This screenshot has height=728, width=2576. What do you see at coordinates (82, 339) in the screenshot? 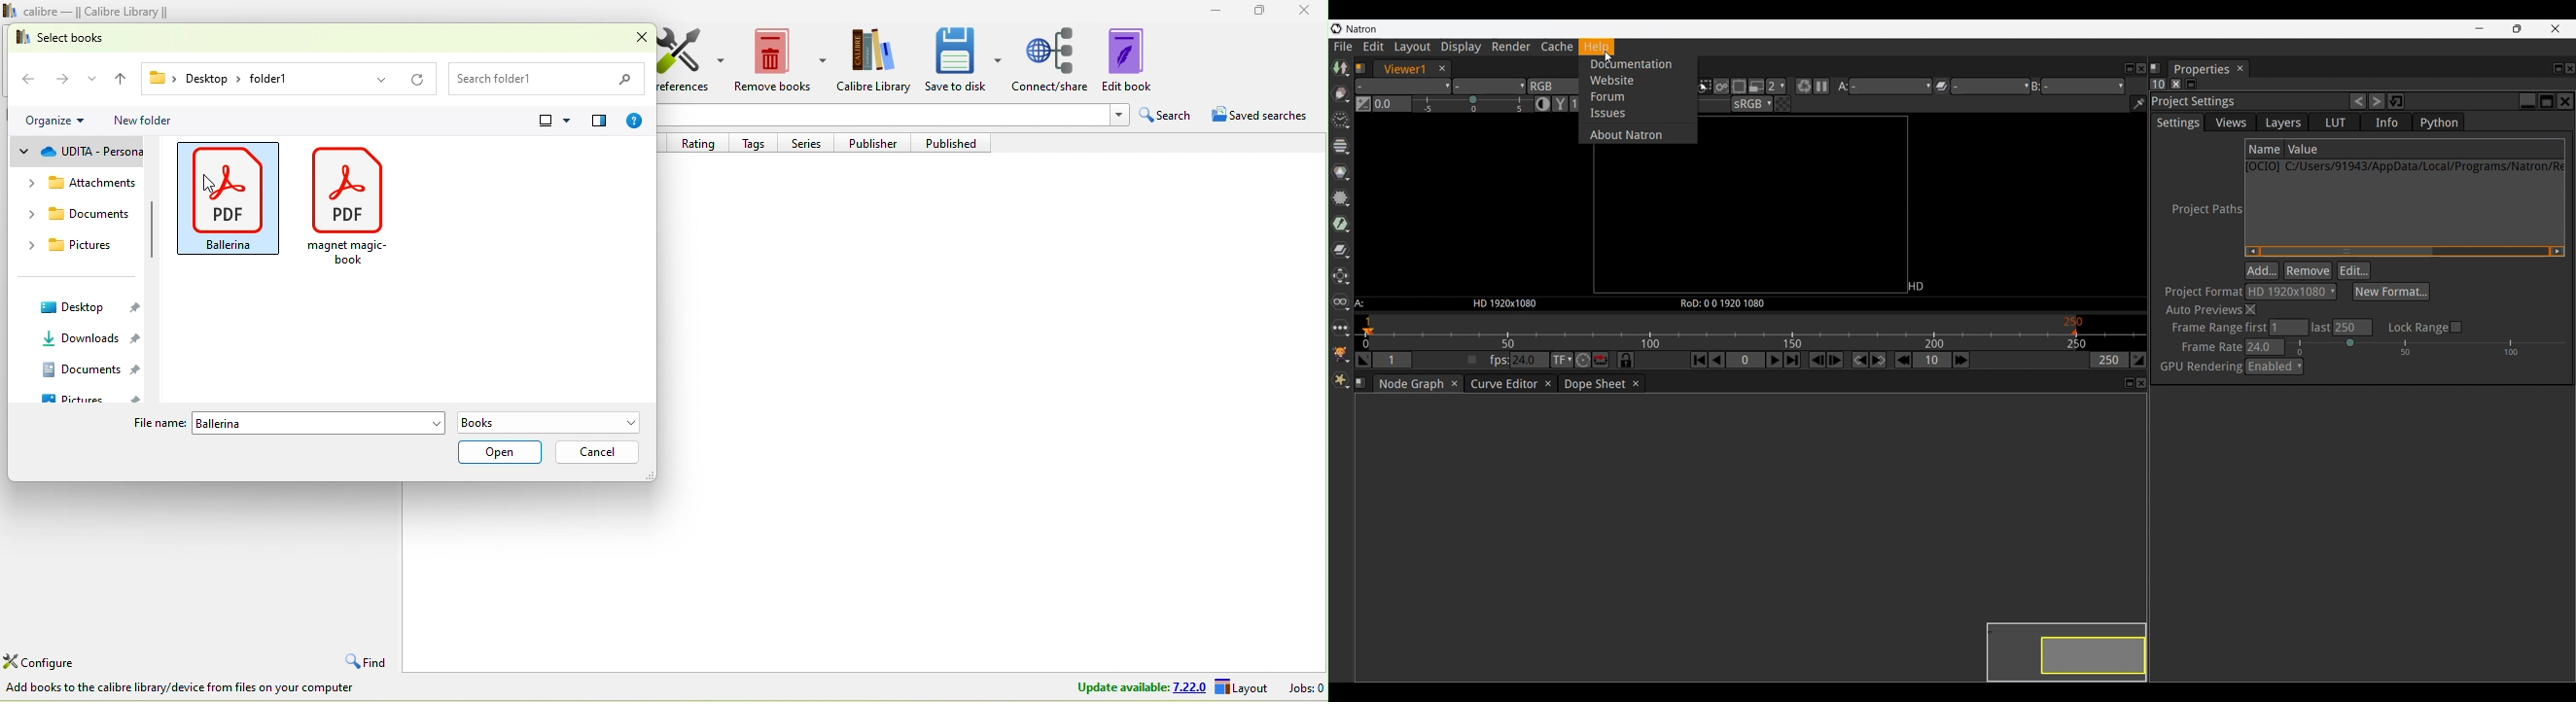
I see `downloads` at bounding box center [82, 339].